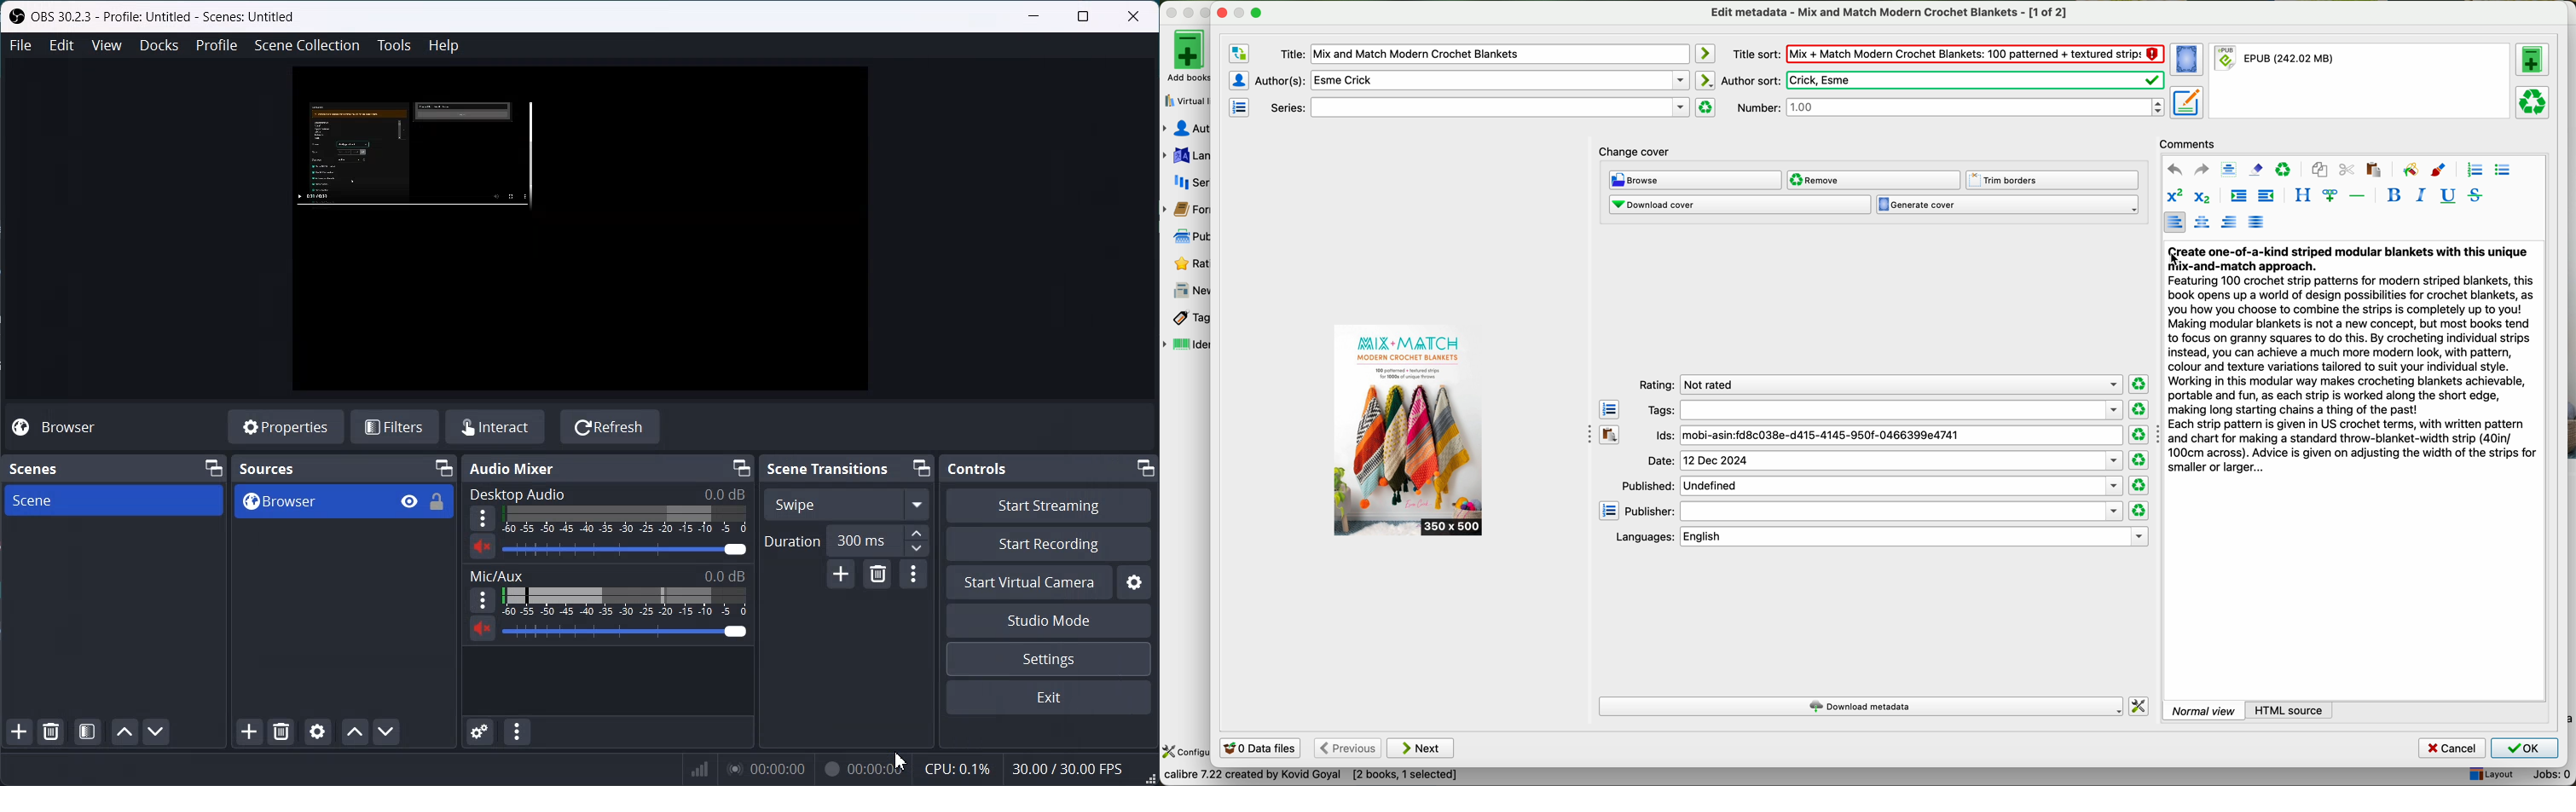 The height and width of the screenshot is (812, 2576). Describe the element at coordinates (1610, 511) in the screenshot. I see `open the manage publishers editor` at that location.